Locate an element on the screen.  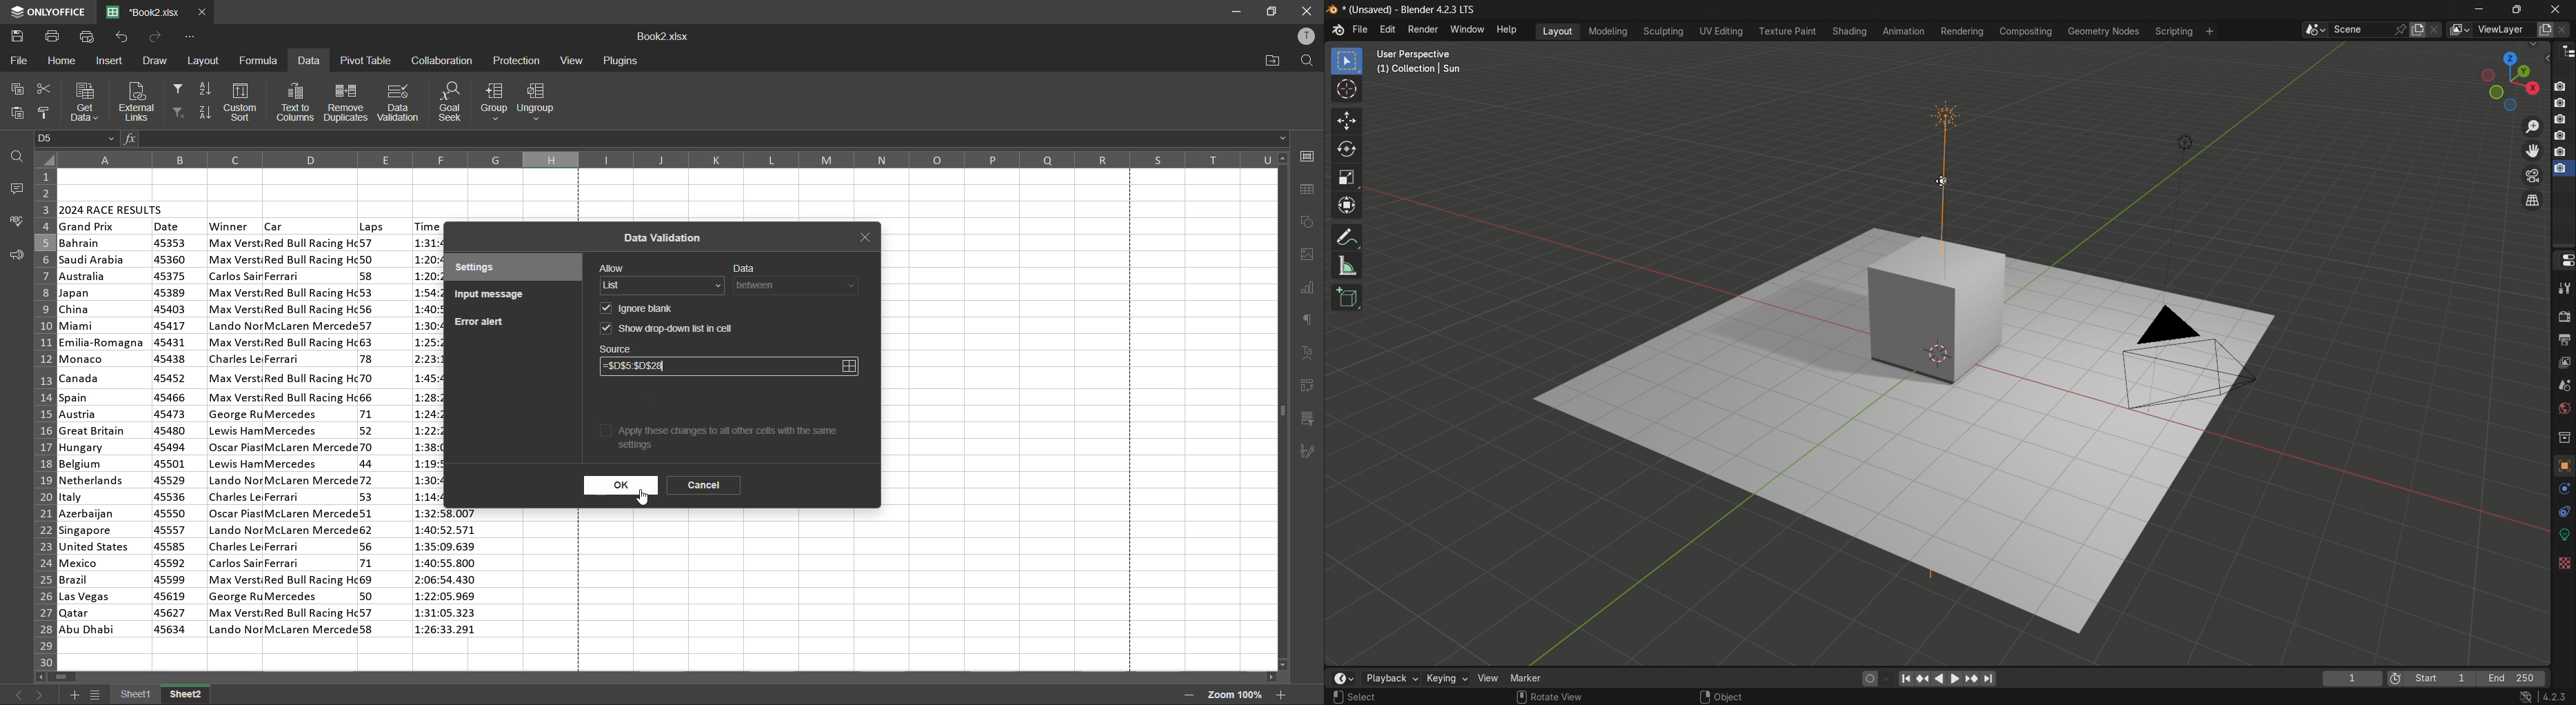
data is located at coordinates (308, 62).